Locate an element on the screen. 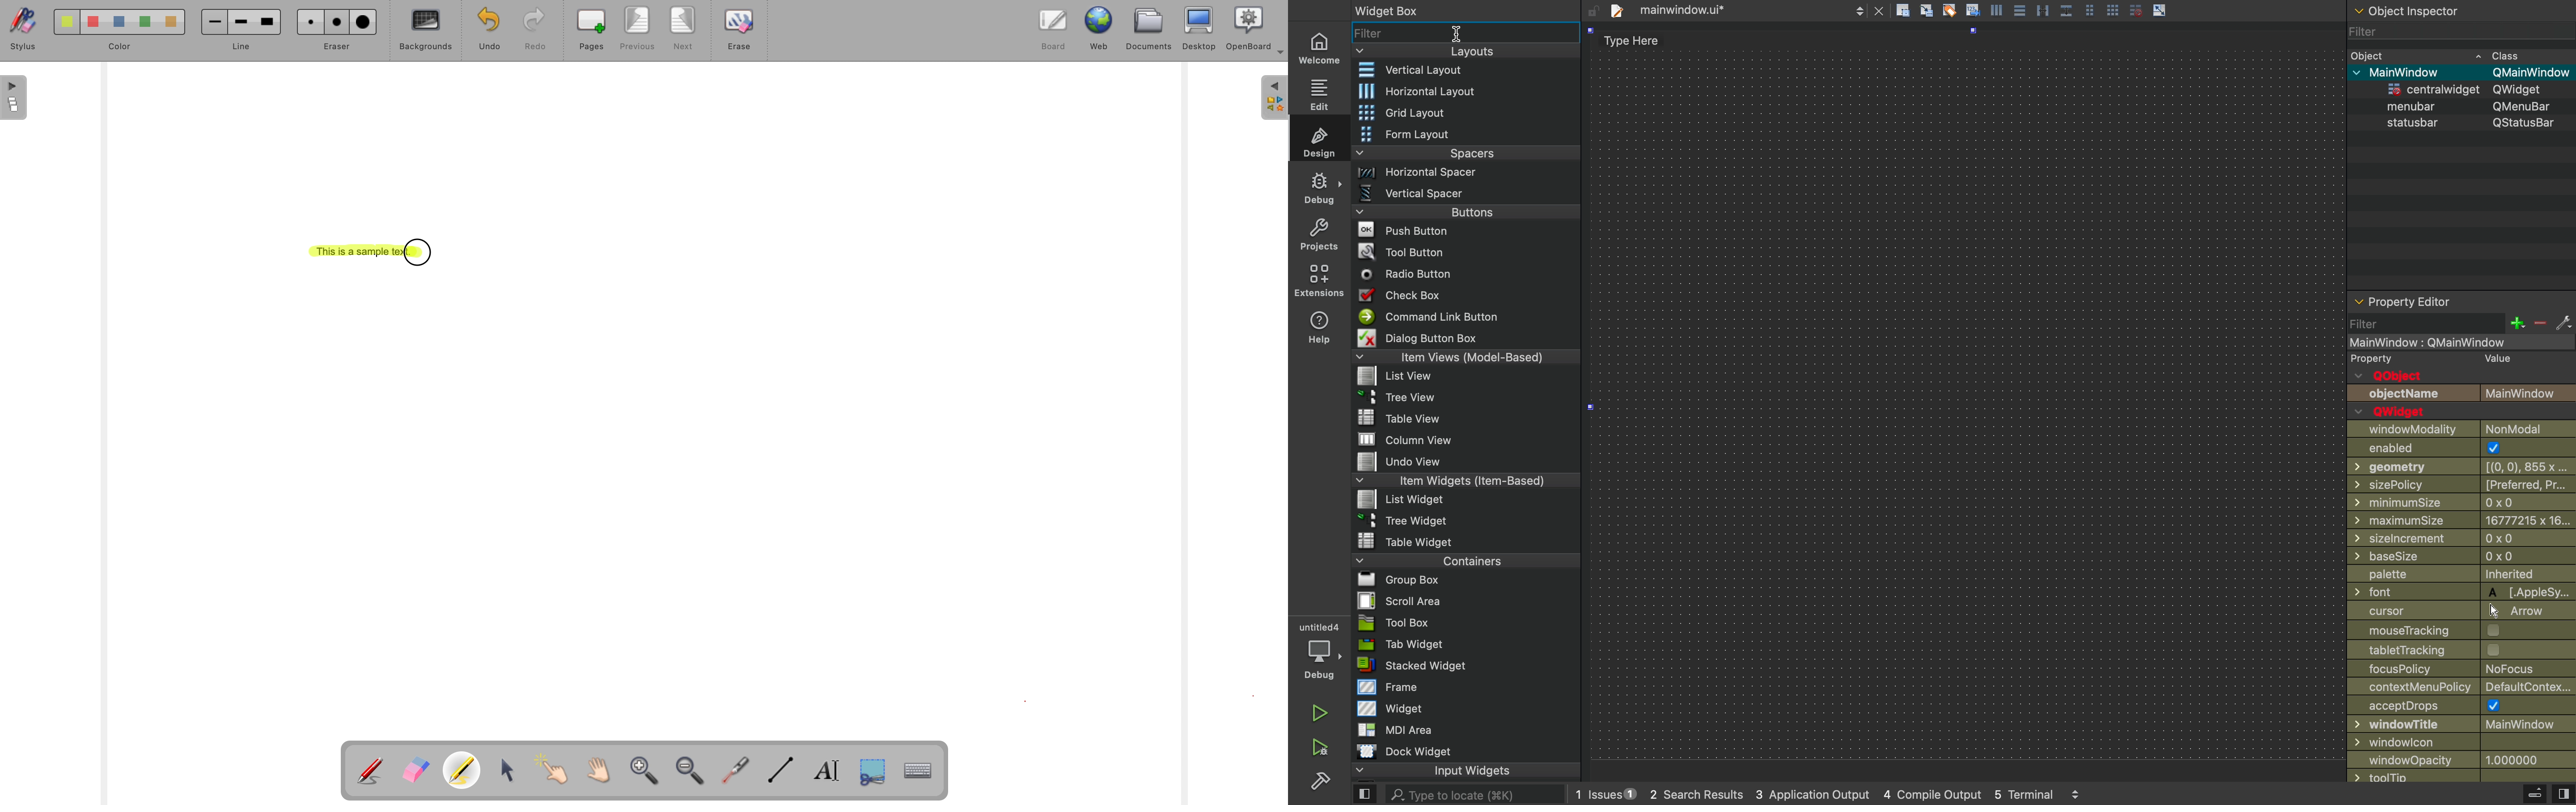 Image resolution: width=2576 pixels, height=812 pixels. table view is located at coordinates (1466, 417).